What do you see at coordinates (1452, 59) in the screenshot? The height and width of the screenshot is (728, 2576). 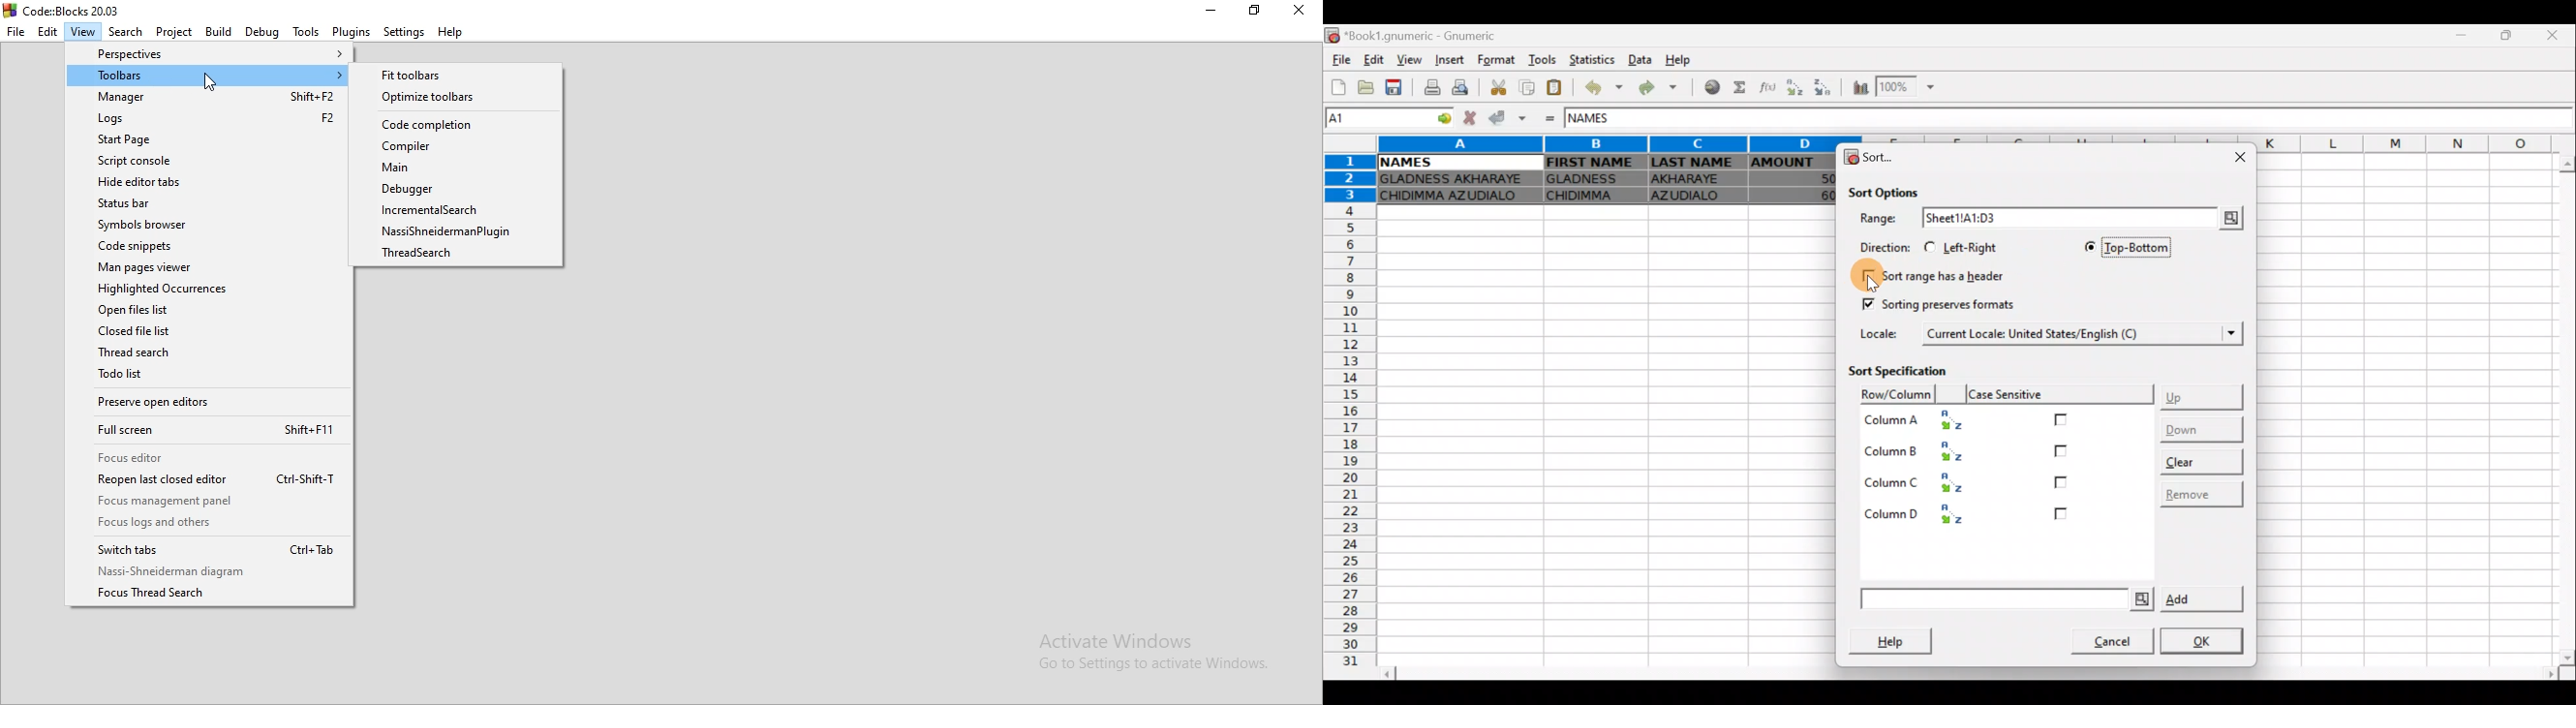 I see `Insert` at bounding box center [1452, 59].